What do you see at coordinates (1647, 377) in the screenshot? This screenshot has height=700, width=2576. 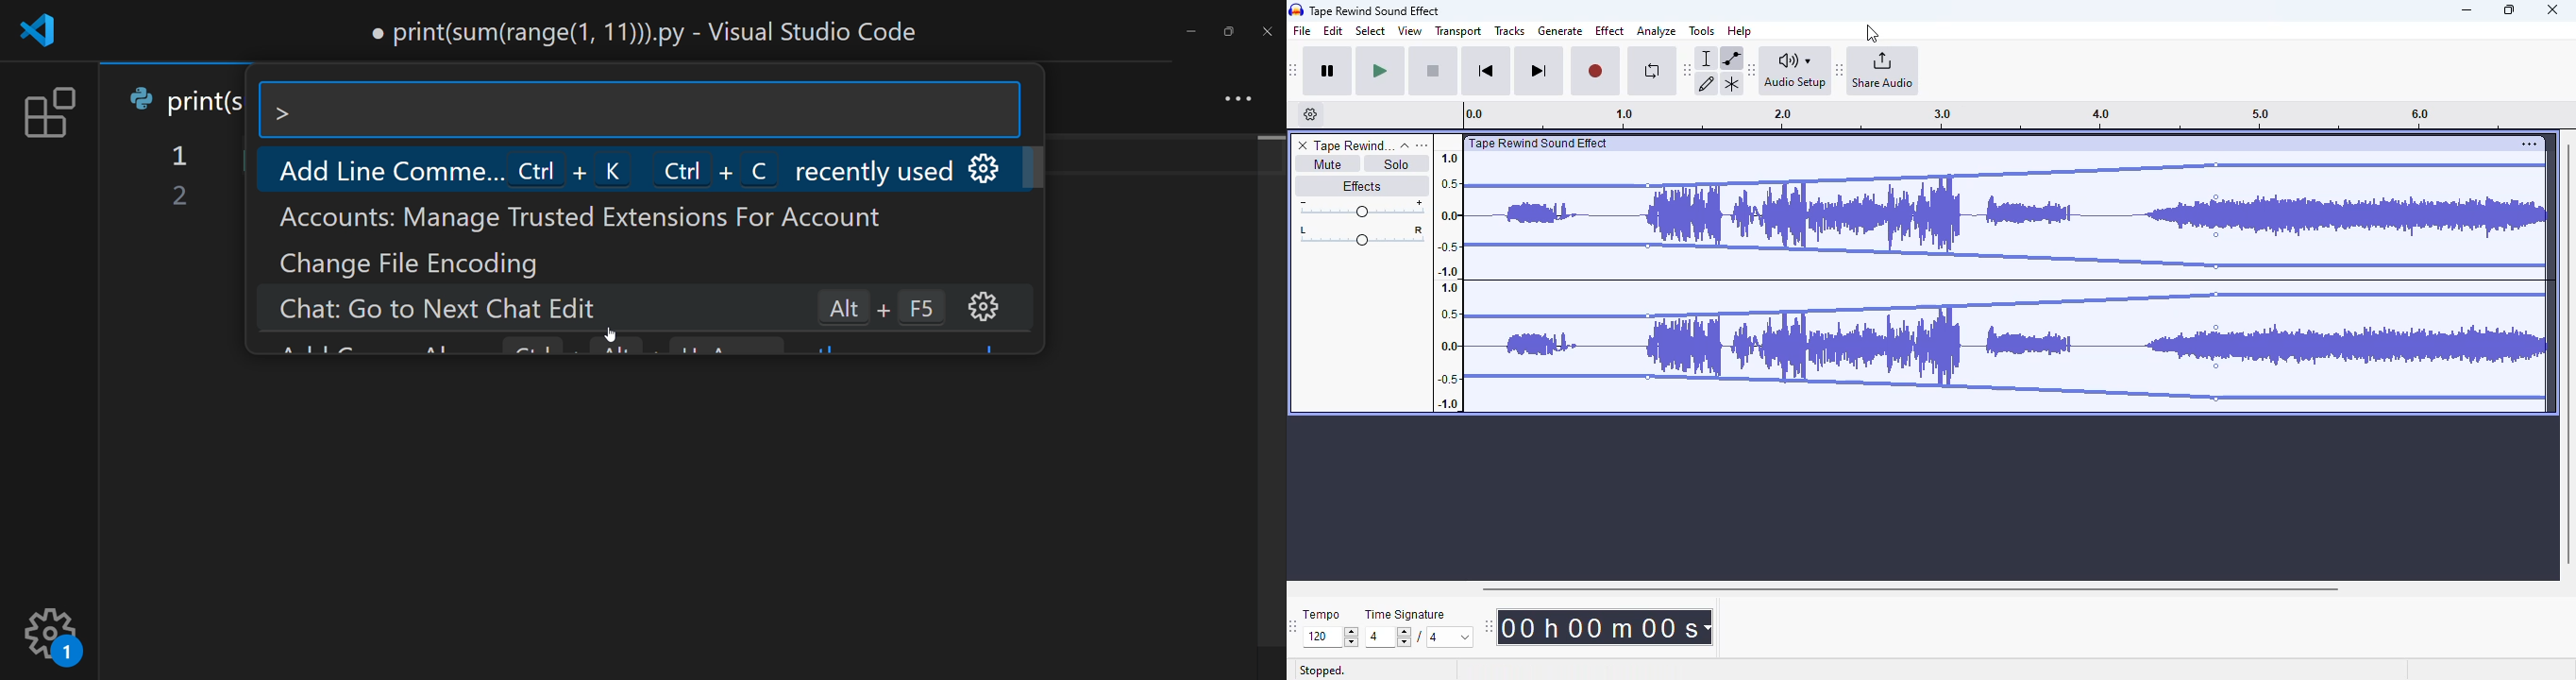 I see `control point` at bounding box center [1647, 377].